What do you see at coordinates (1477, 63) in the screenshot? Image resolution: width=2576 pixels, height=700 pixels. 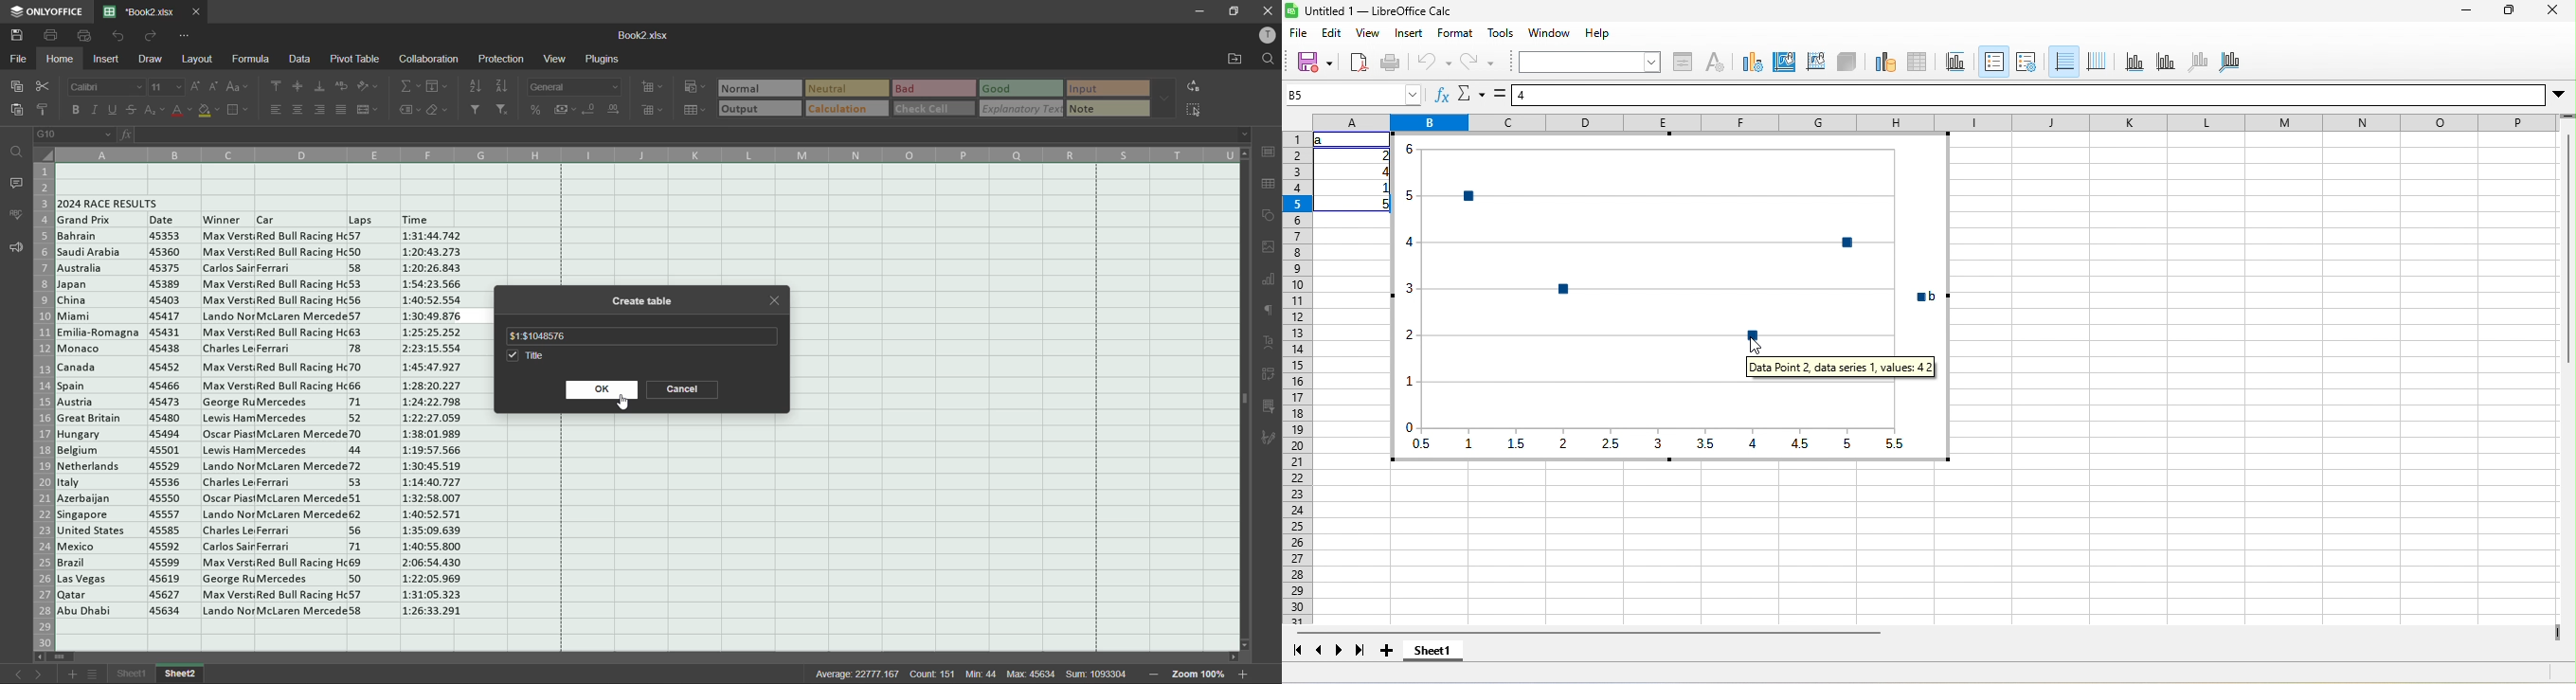 I see `redo` at bounding box center [1477, 63].